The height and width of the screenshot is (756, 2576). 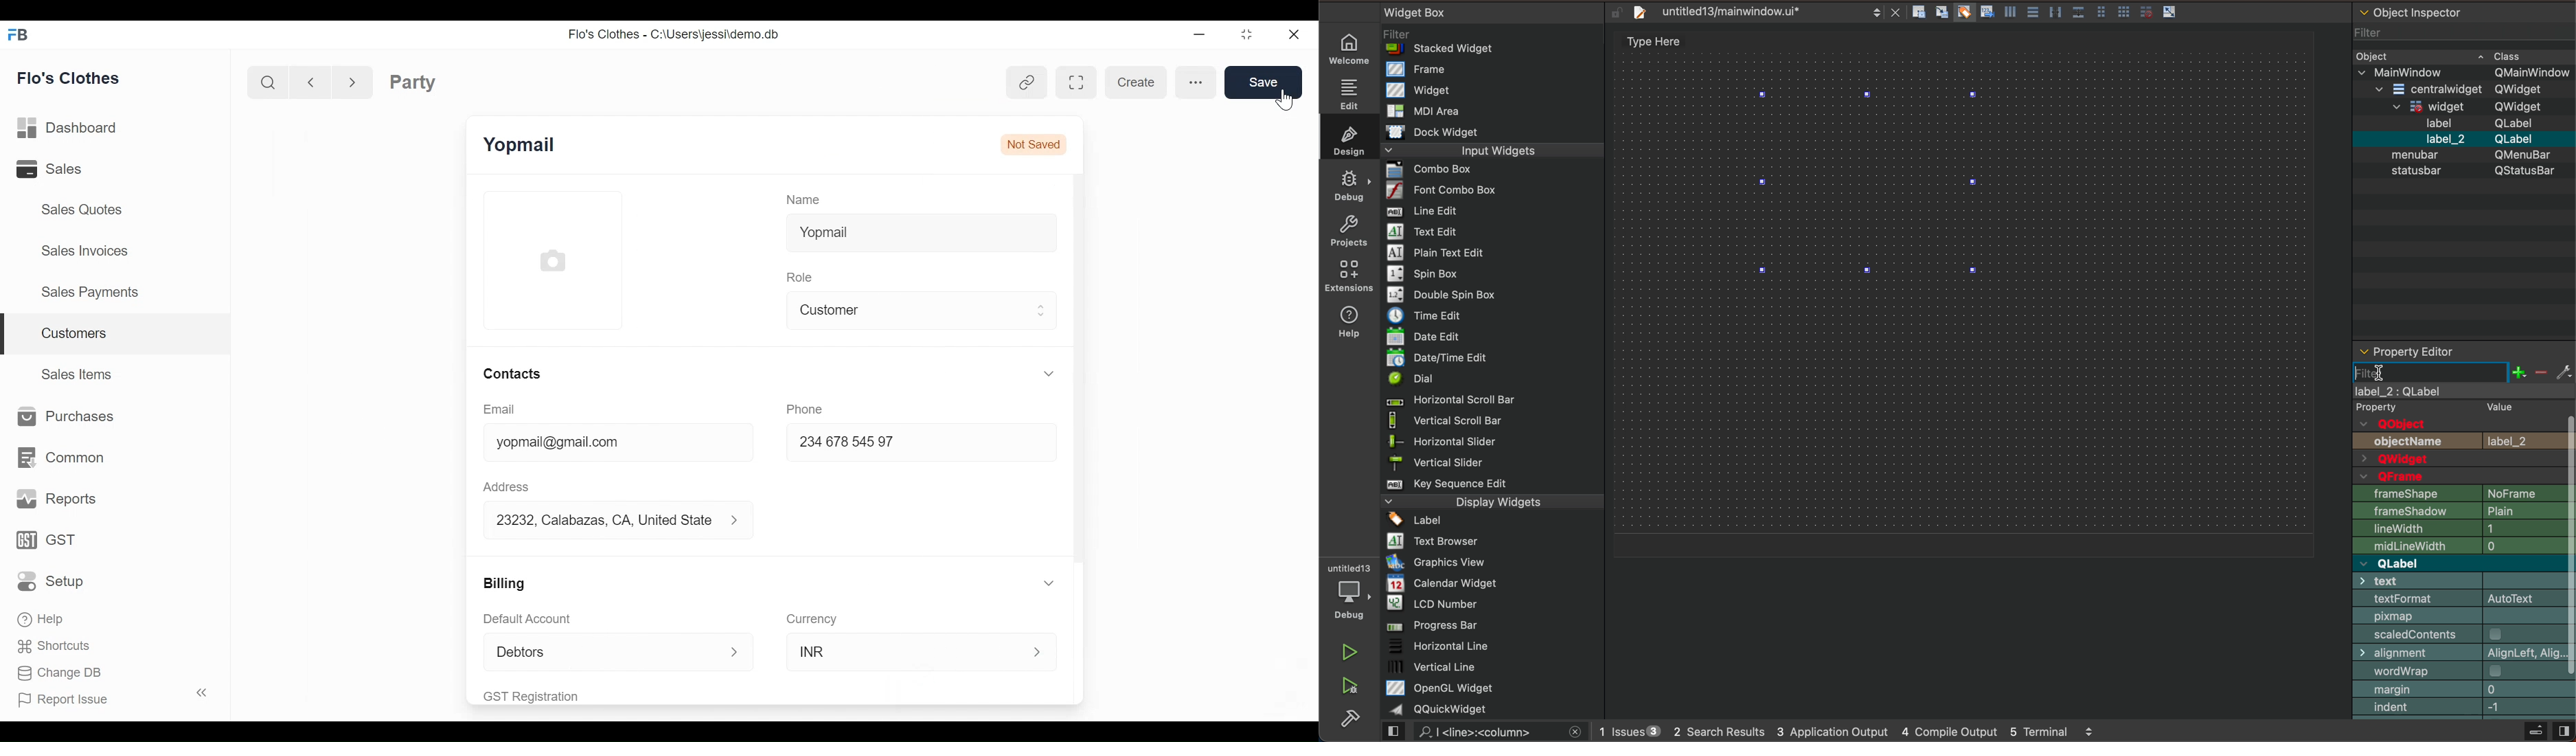 I want to click on cursor, so click(x=2385, y=373).